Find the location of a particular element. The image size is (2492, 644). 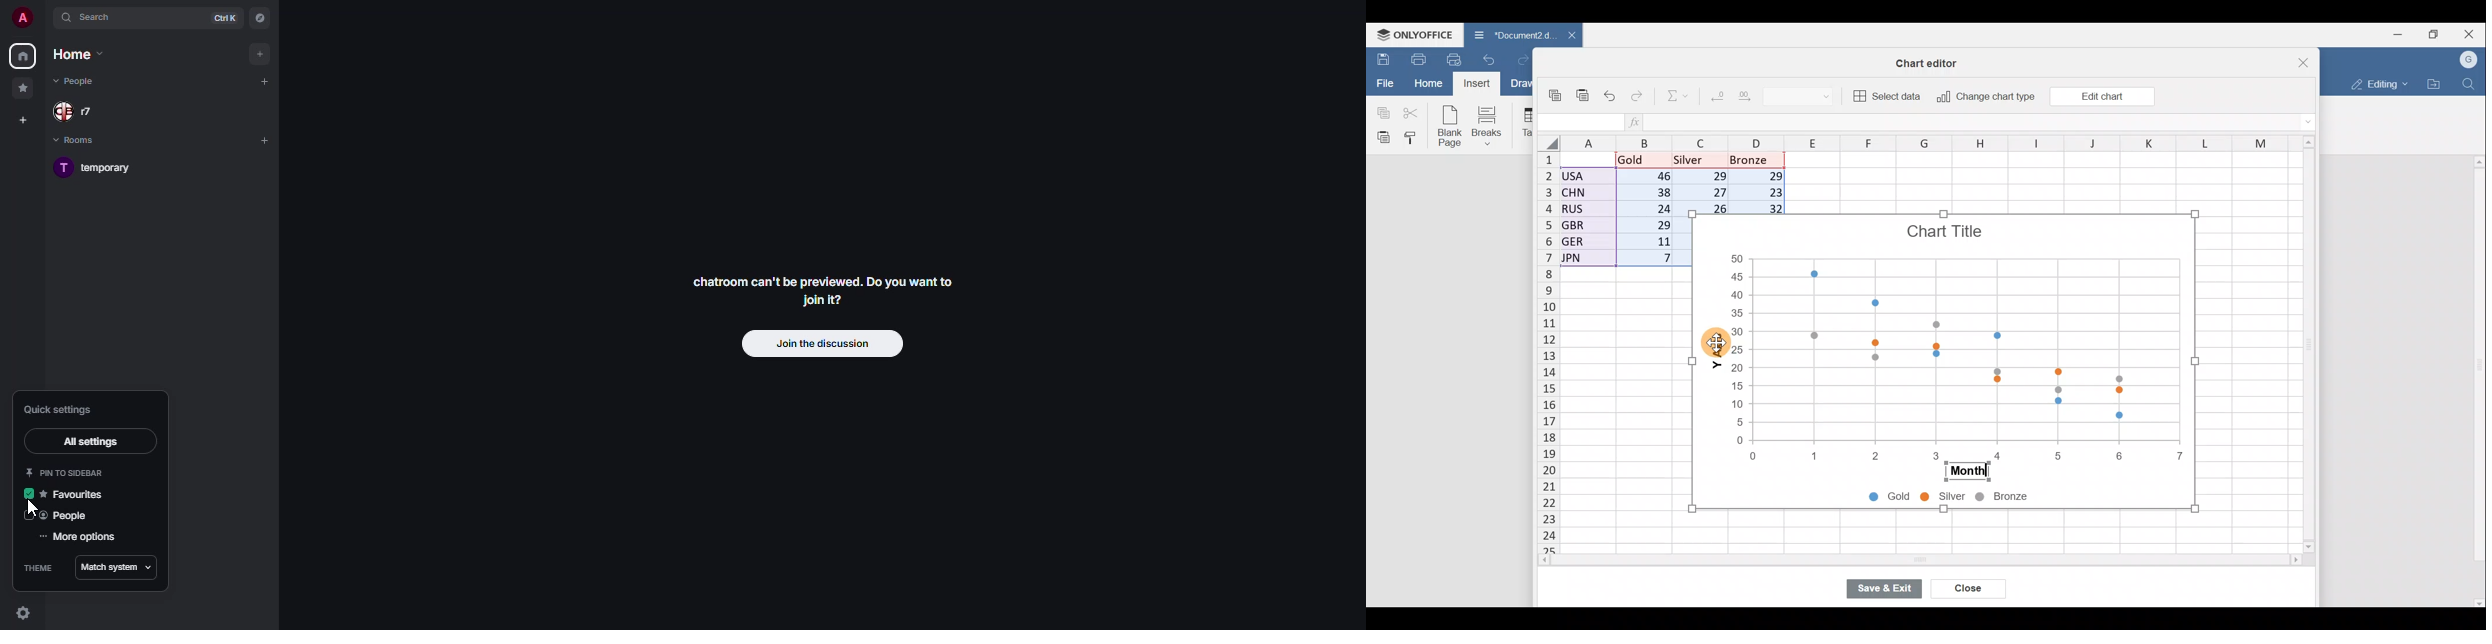

Scroll bar is located at coordinates (2305, 345).